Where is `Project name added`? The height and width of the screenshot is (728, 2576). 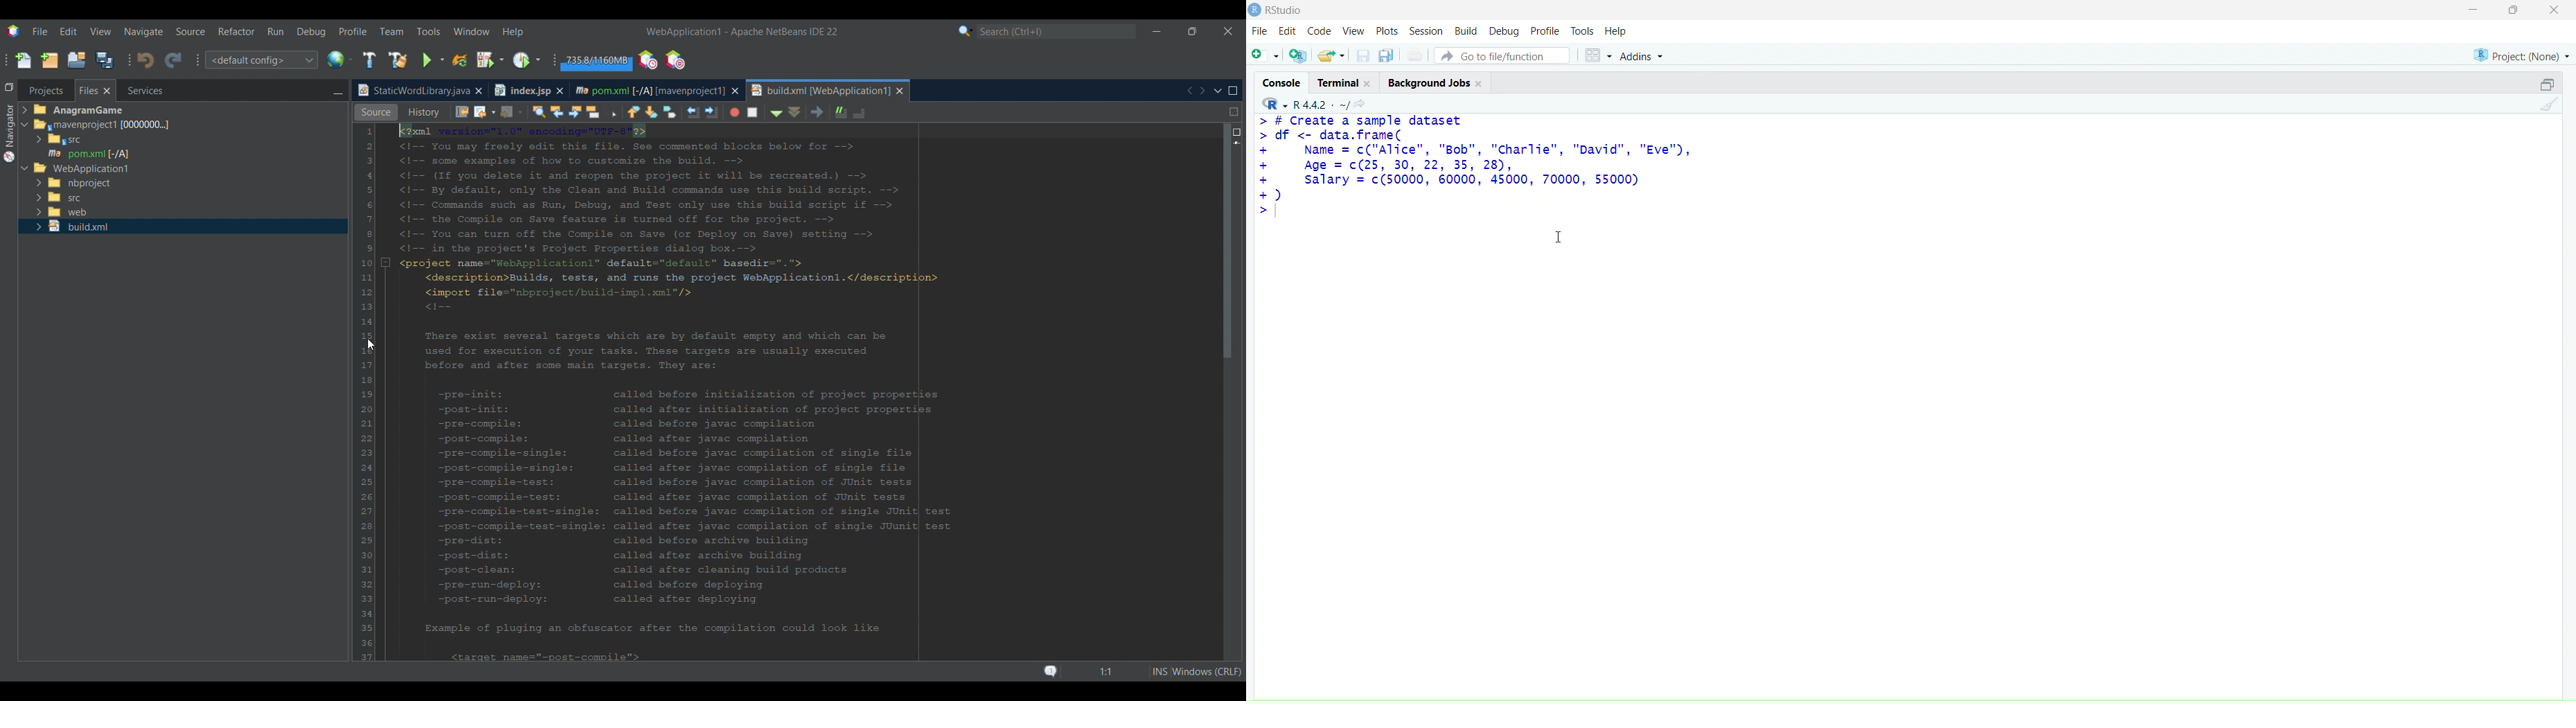
Project name added is located at coordinates (742, 32).